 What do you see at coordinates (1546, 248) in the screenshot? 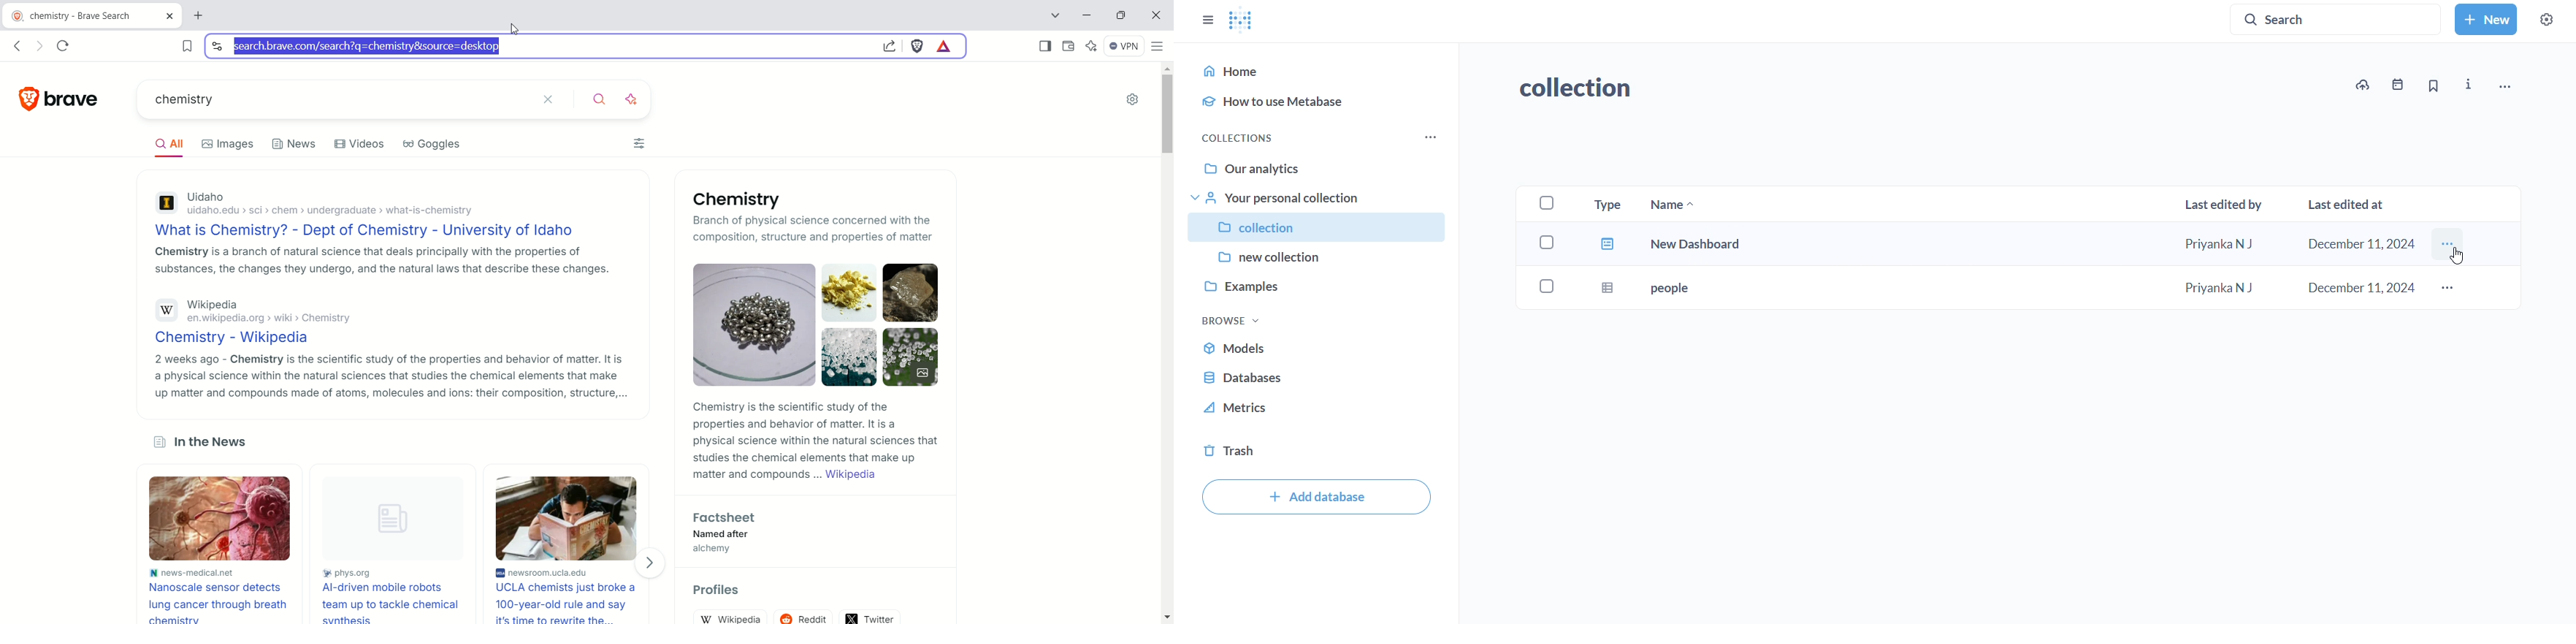
I see `checkboxes` at bounding box center [1546, 248].